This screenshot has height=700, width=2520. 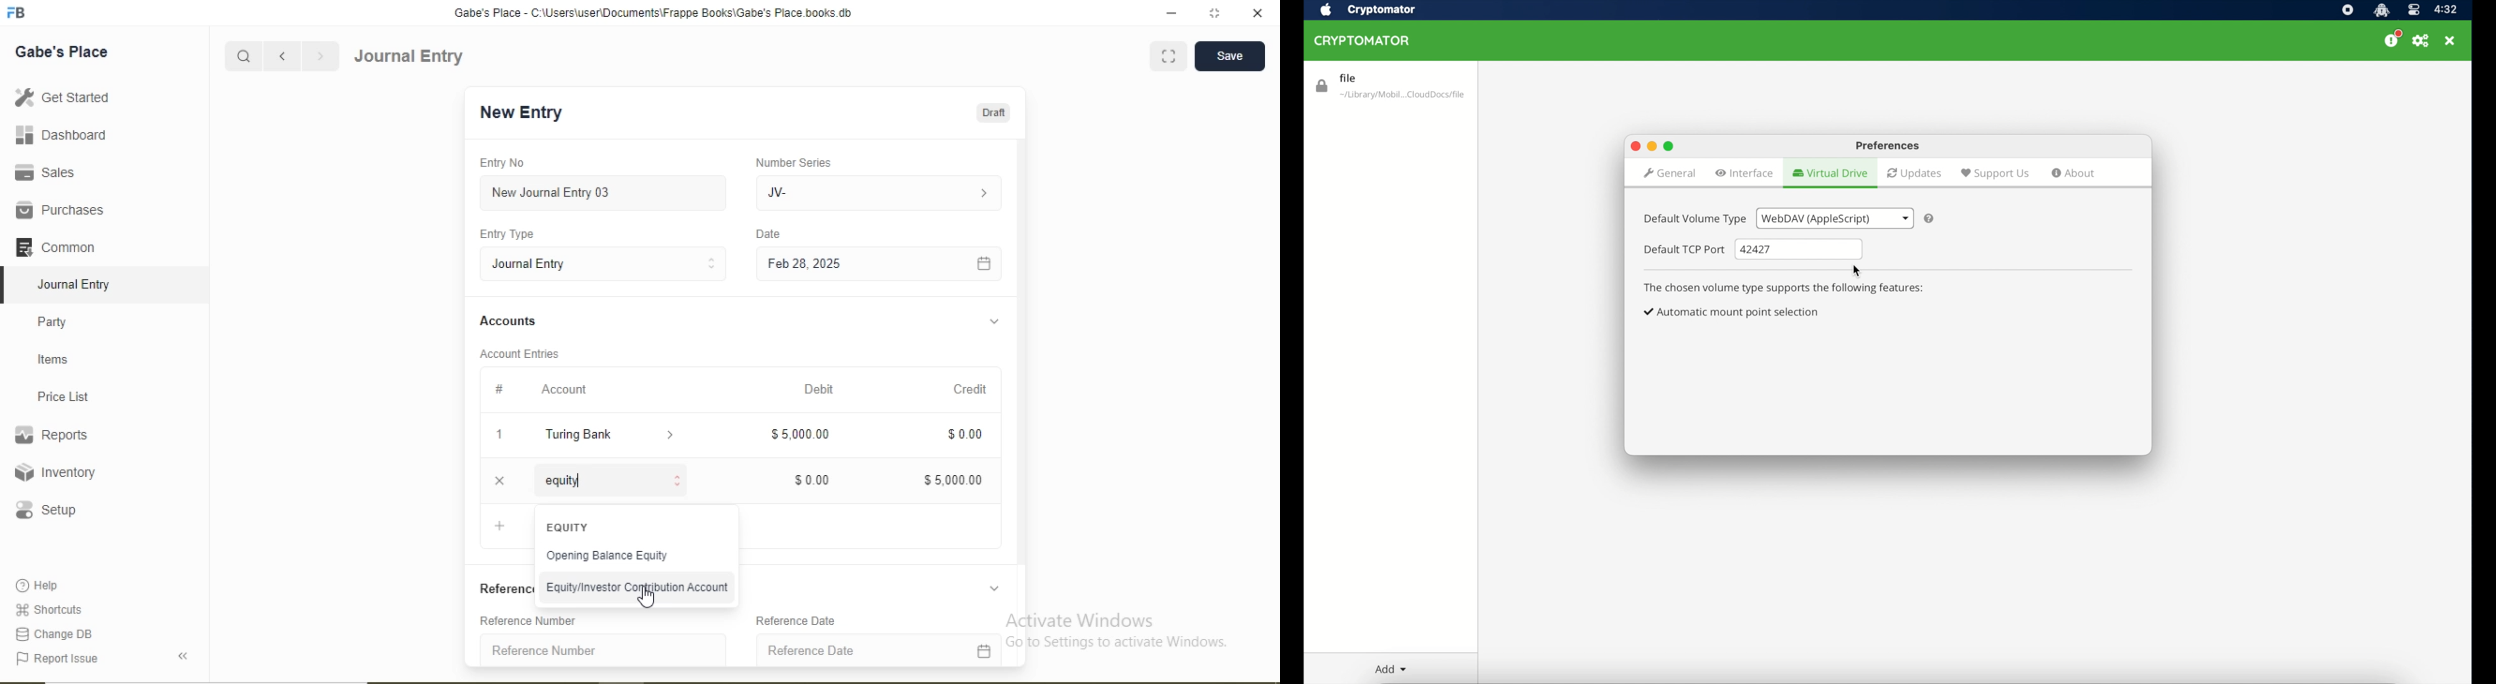 I want to click on Add, so click(x=500, y=526).